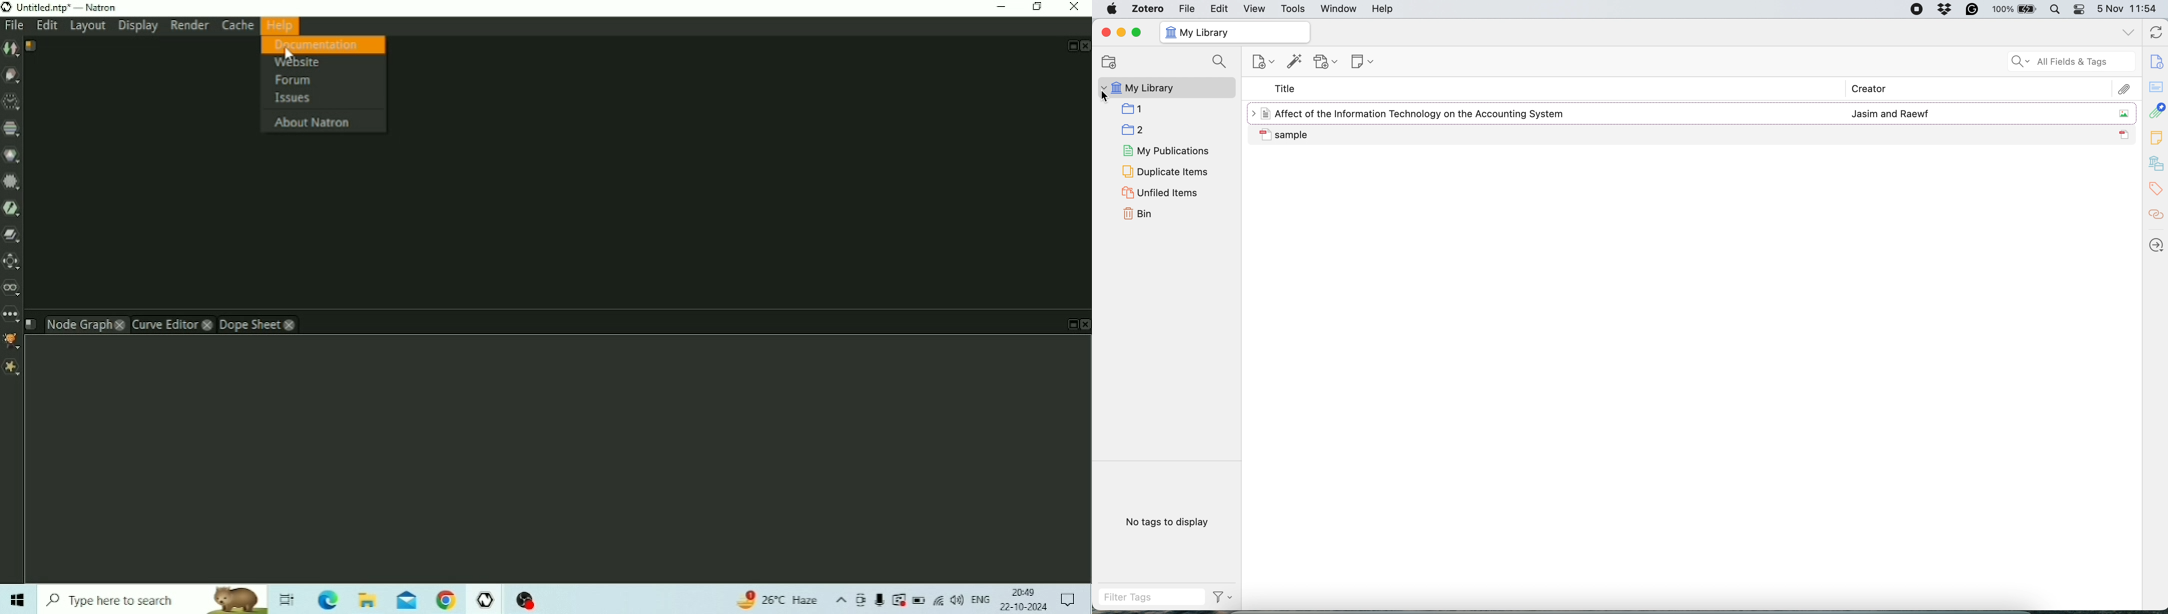 The height and width of the screenshot is (616, 2184). Describe the element at coordinates (2155, 32) in the screenshot. I see `refresh` at that location.